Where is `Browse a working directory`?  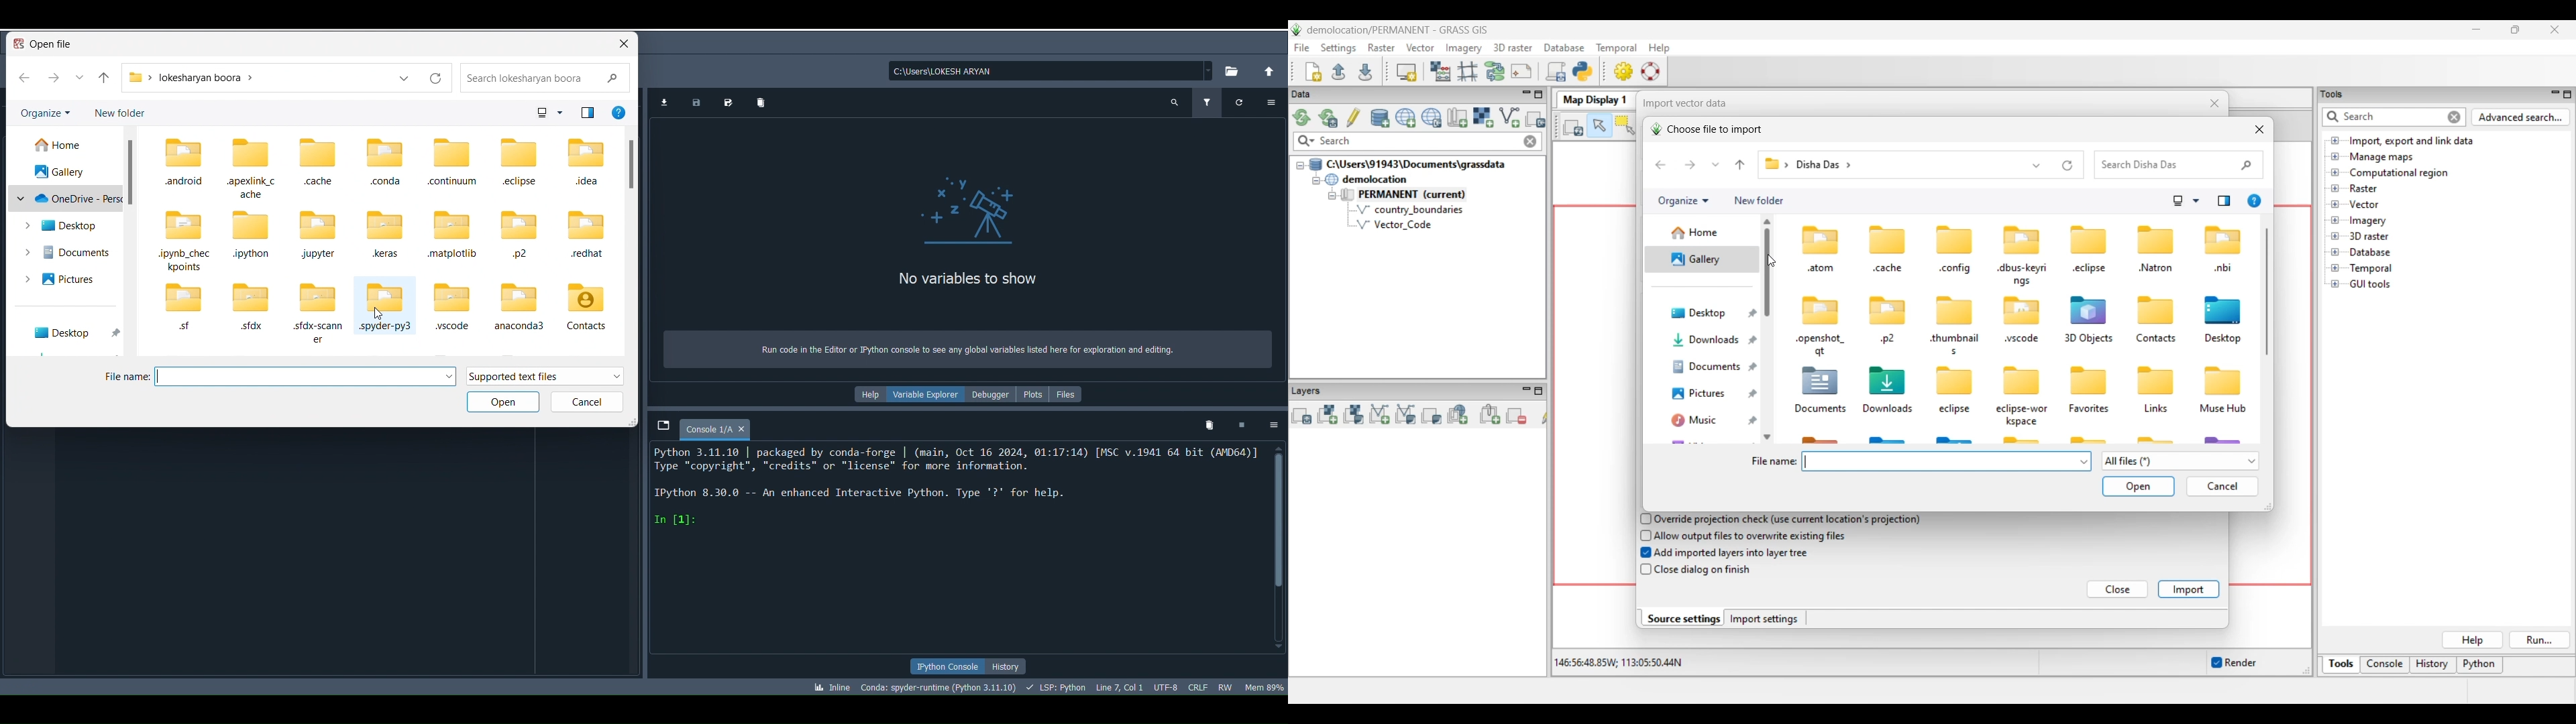
Browse a working directory is located at coordinates (1233, 71).